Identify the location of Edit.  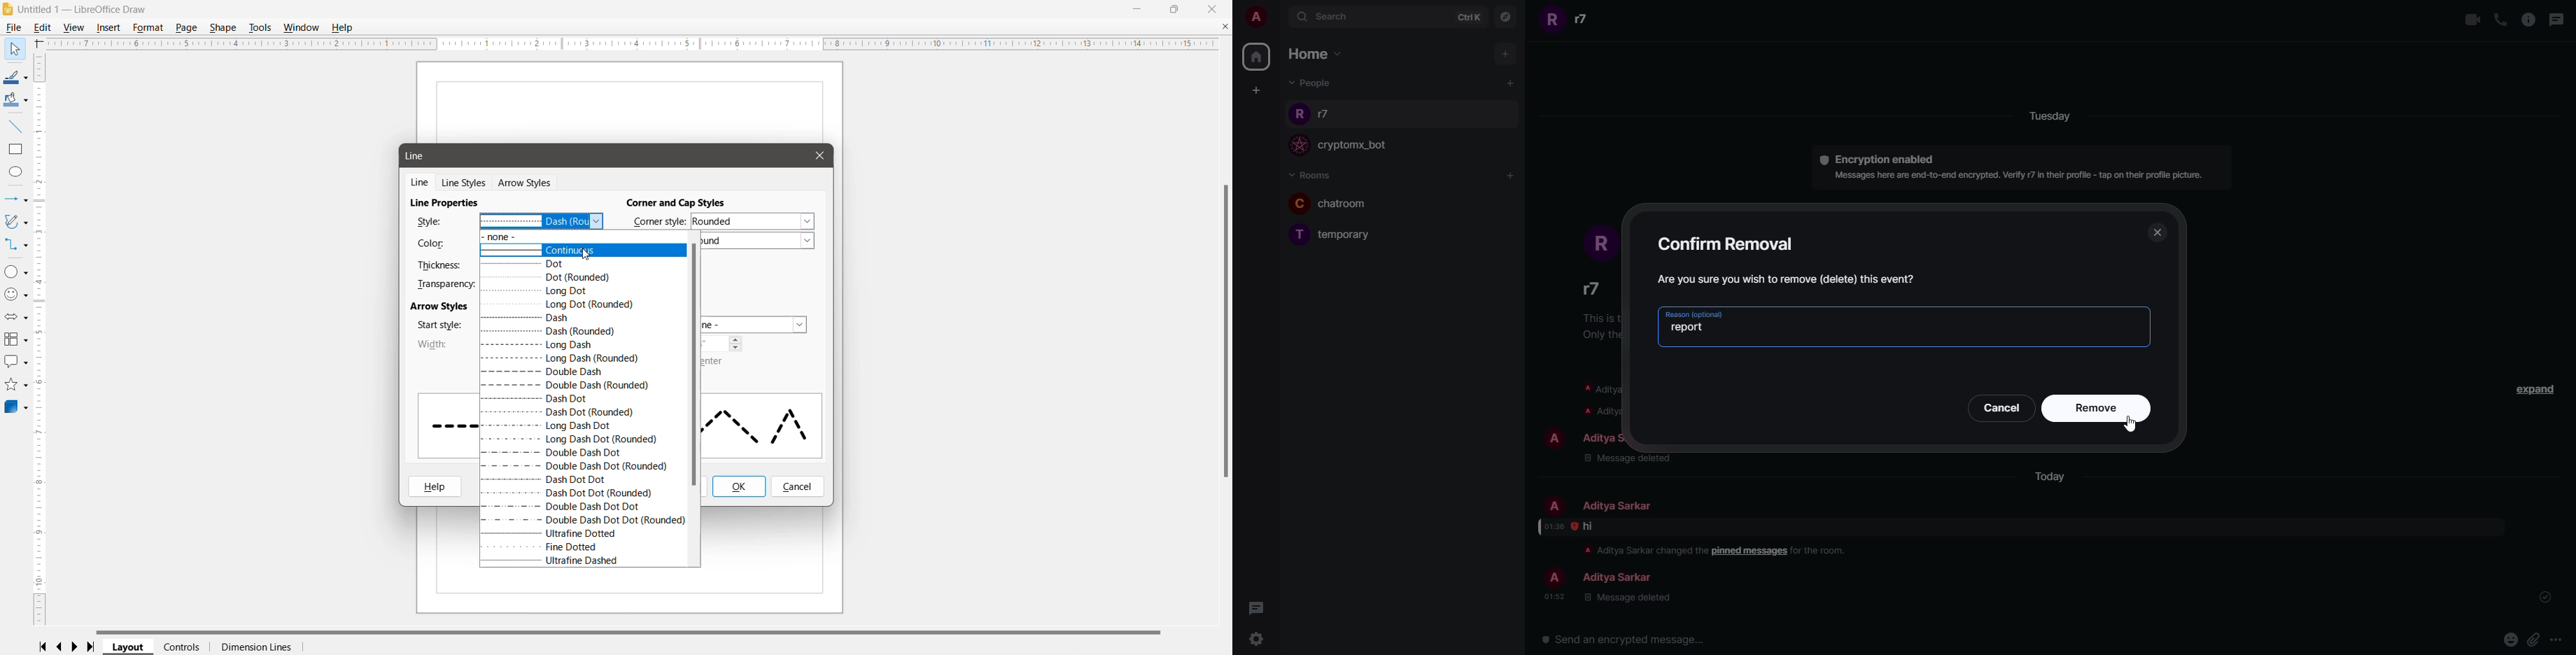
(43, 28).